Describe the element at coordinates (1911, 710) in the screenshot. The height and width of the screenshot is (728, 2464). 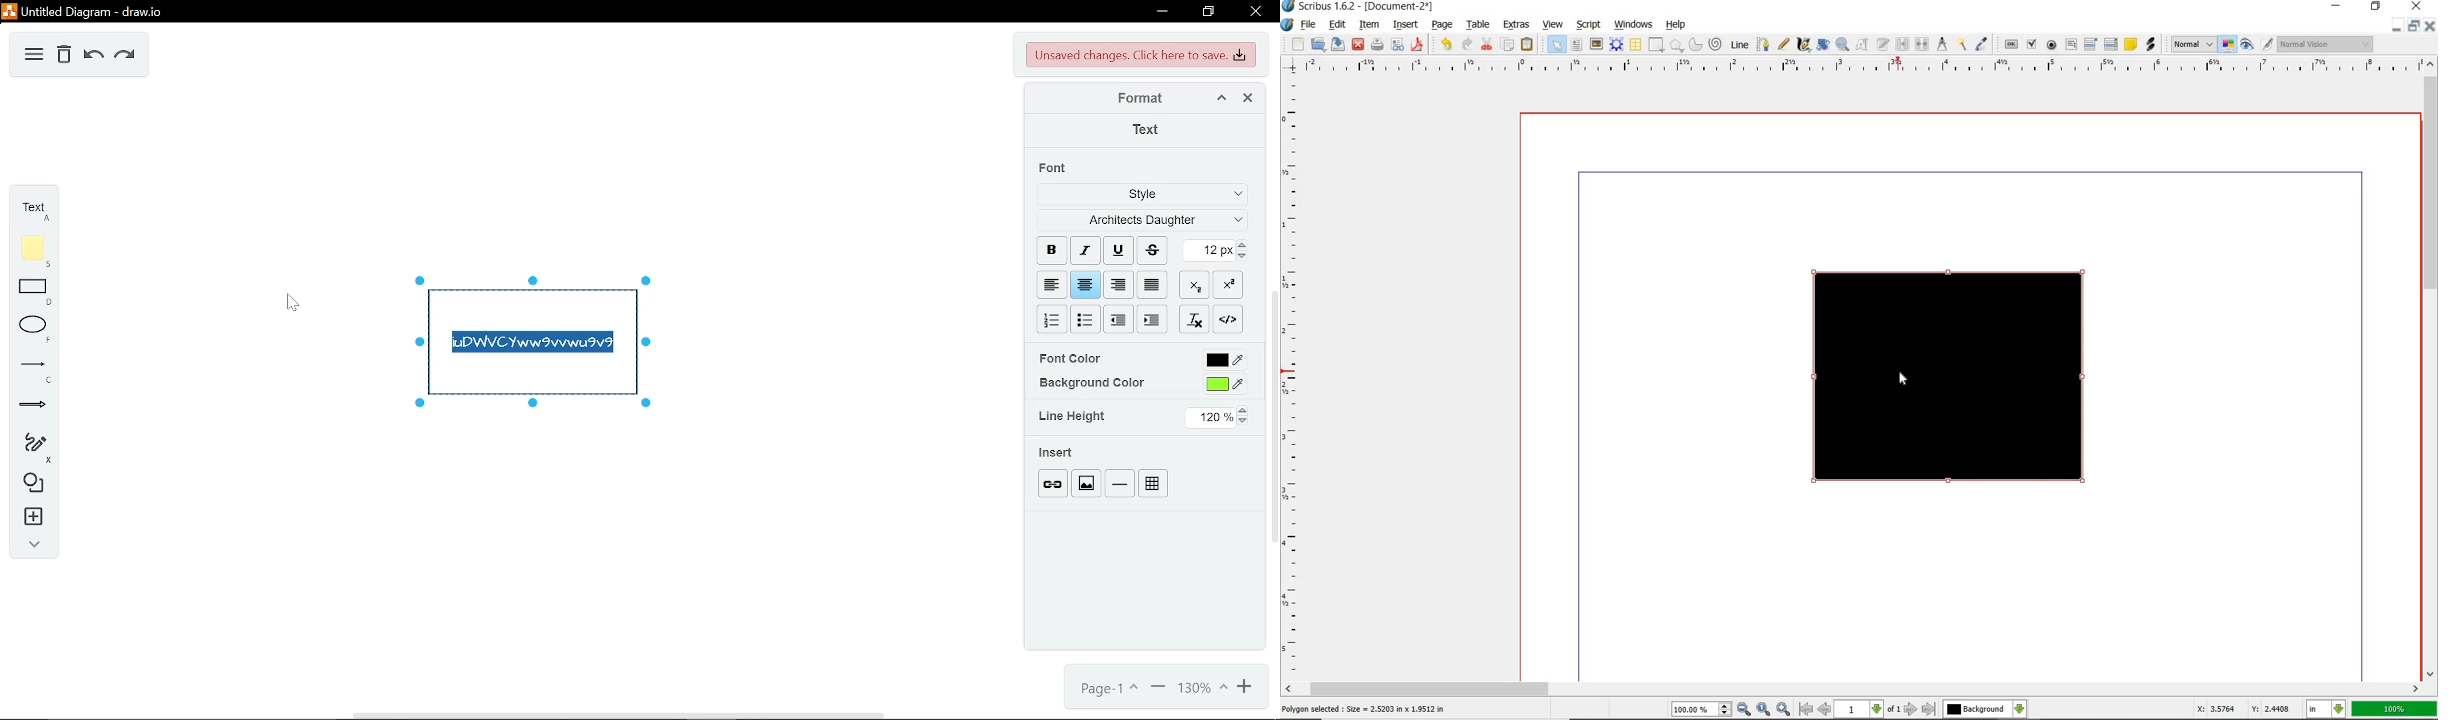
I see `go to next page` at that location.